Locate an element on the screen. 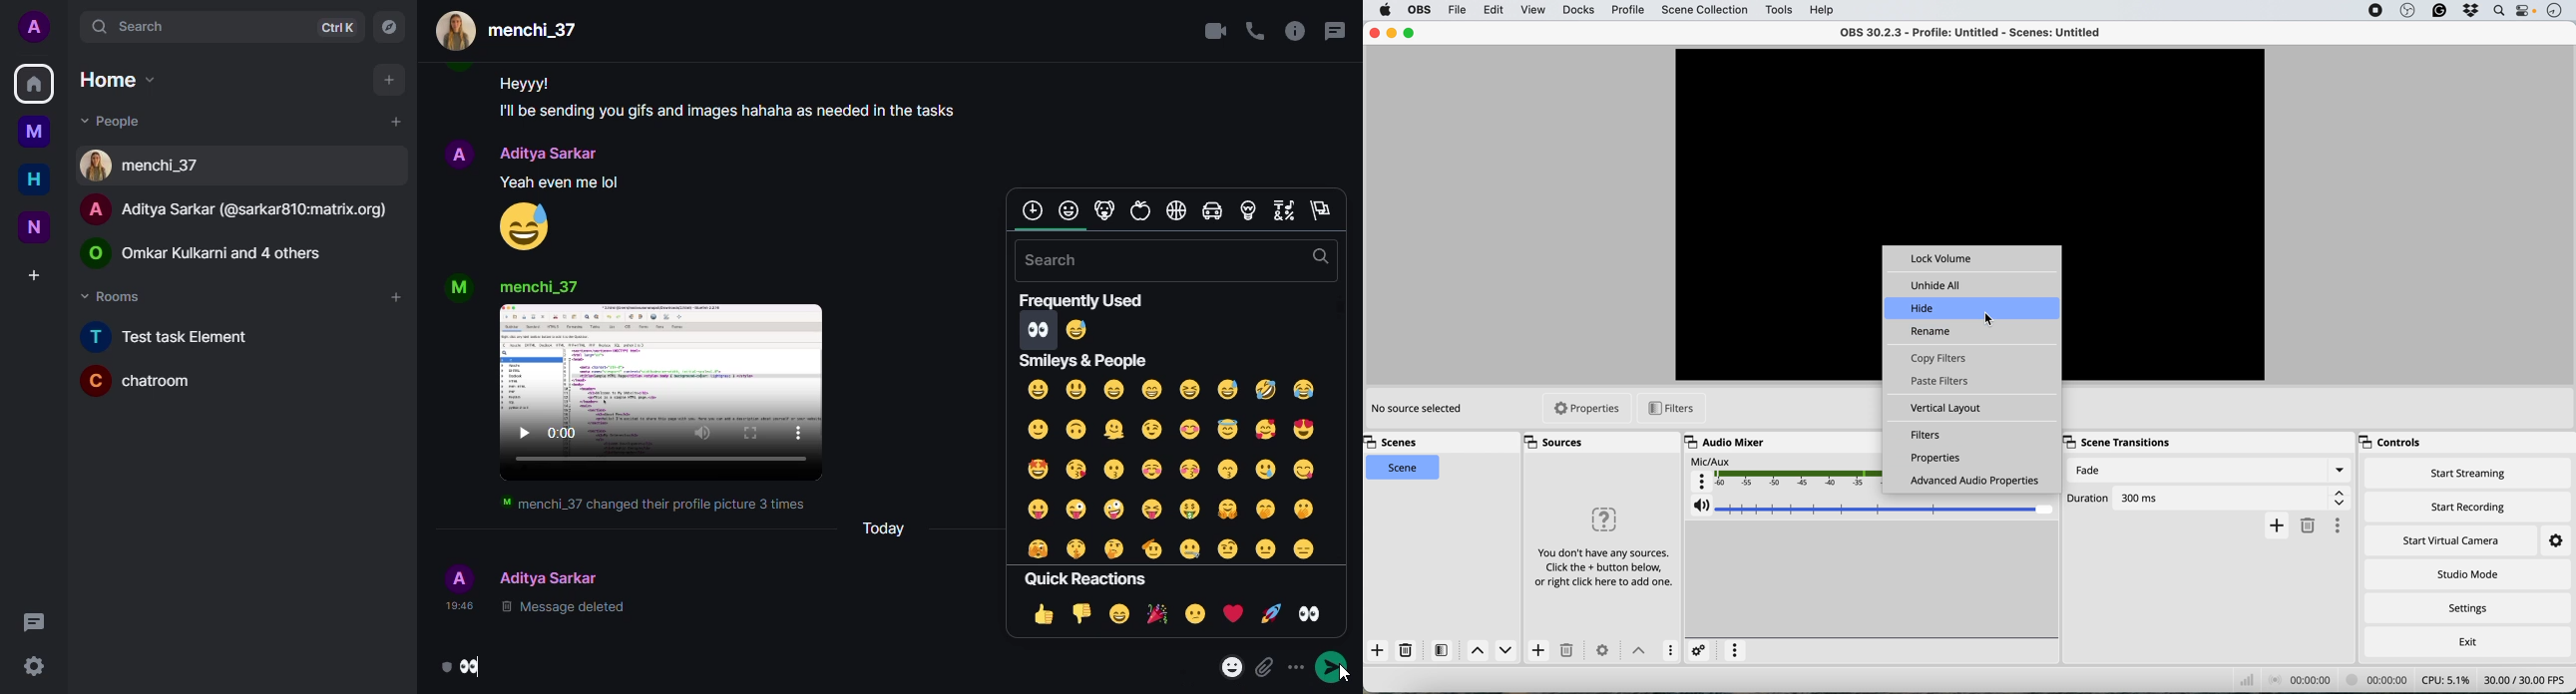 The height and width of the screenshot is (700, 2576). duration of fade is located at coordinates (2207, 496).